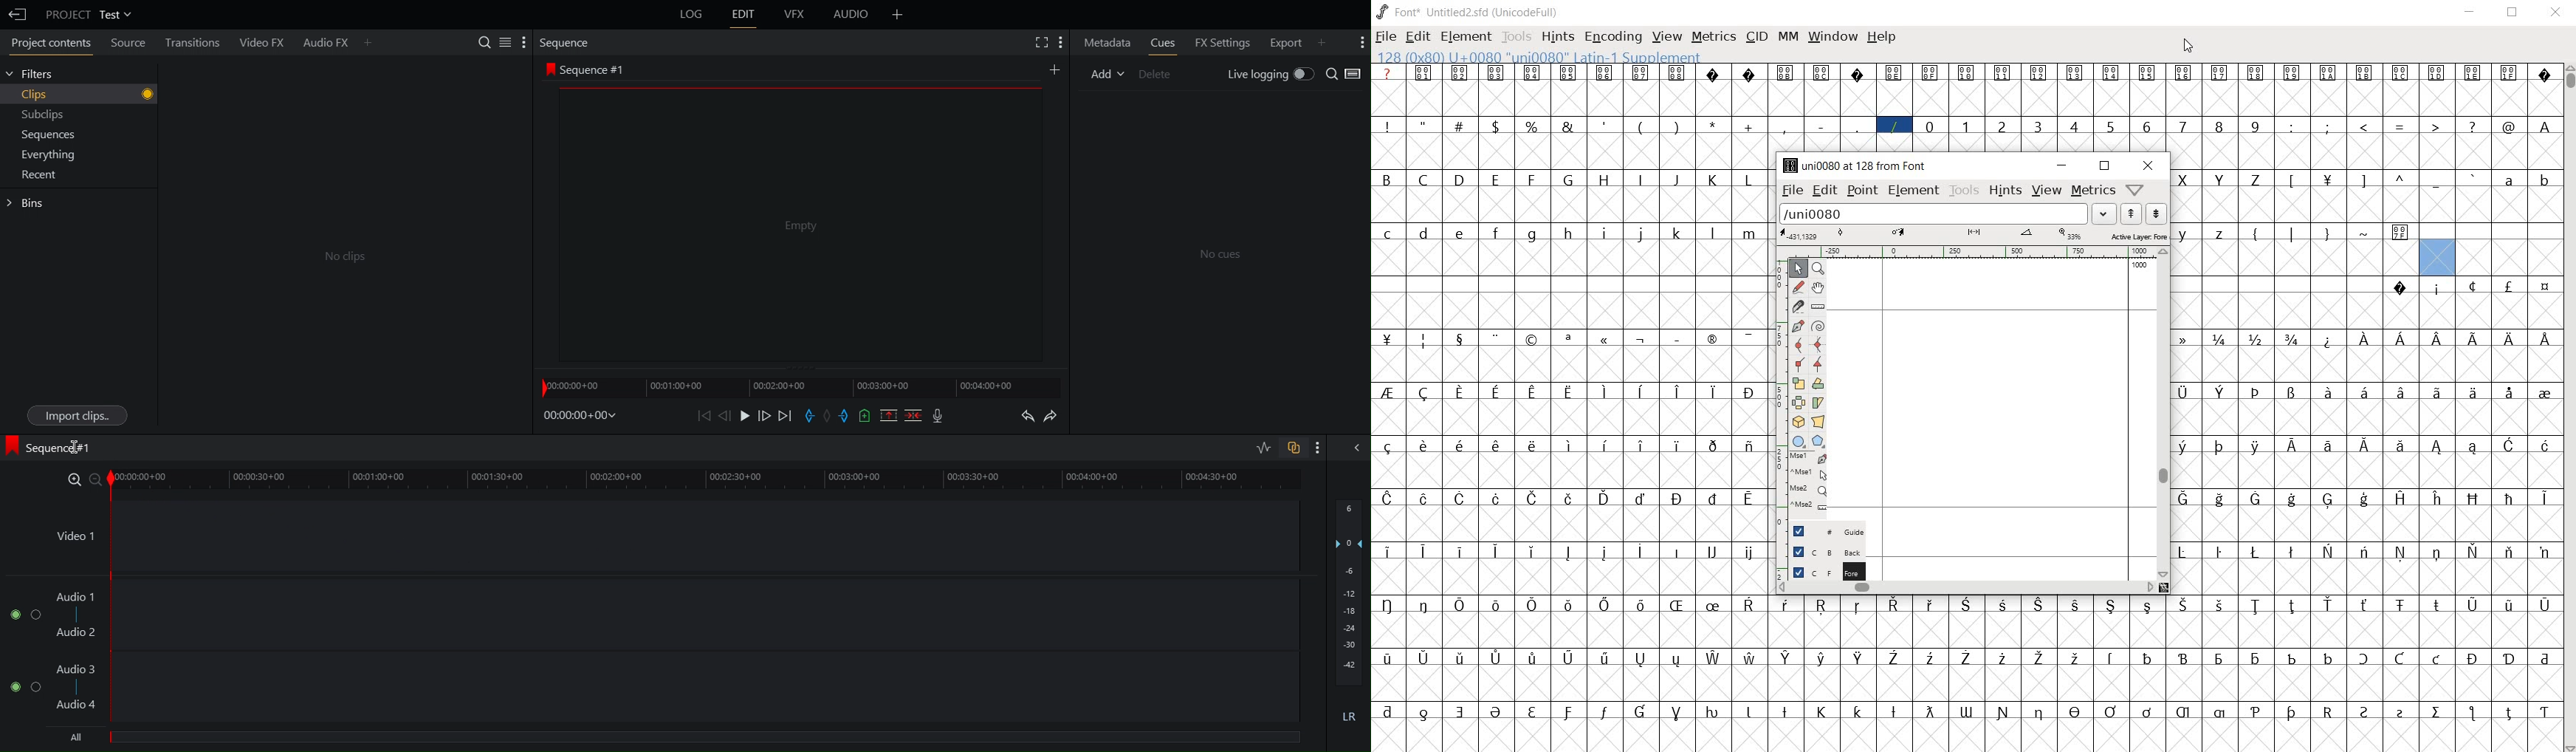  What do you see at coordinates (2255, 499) in the screenshot?
I see `glyph` at bounding box center [2255, 499].